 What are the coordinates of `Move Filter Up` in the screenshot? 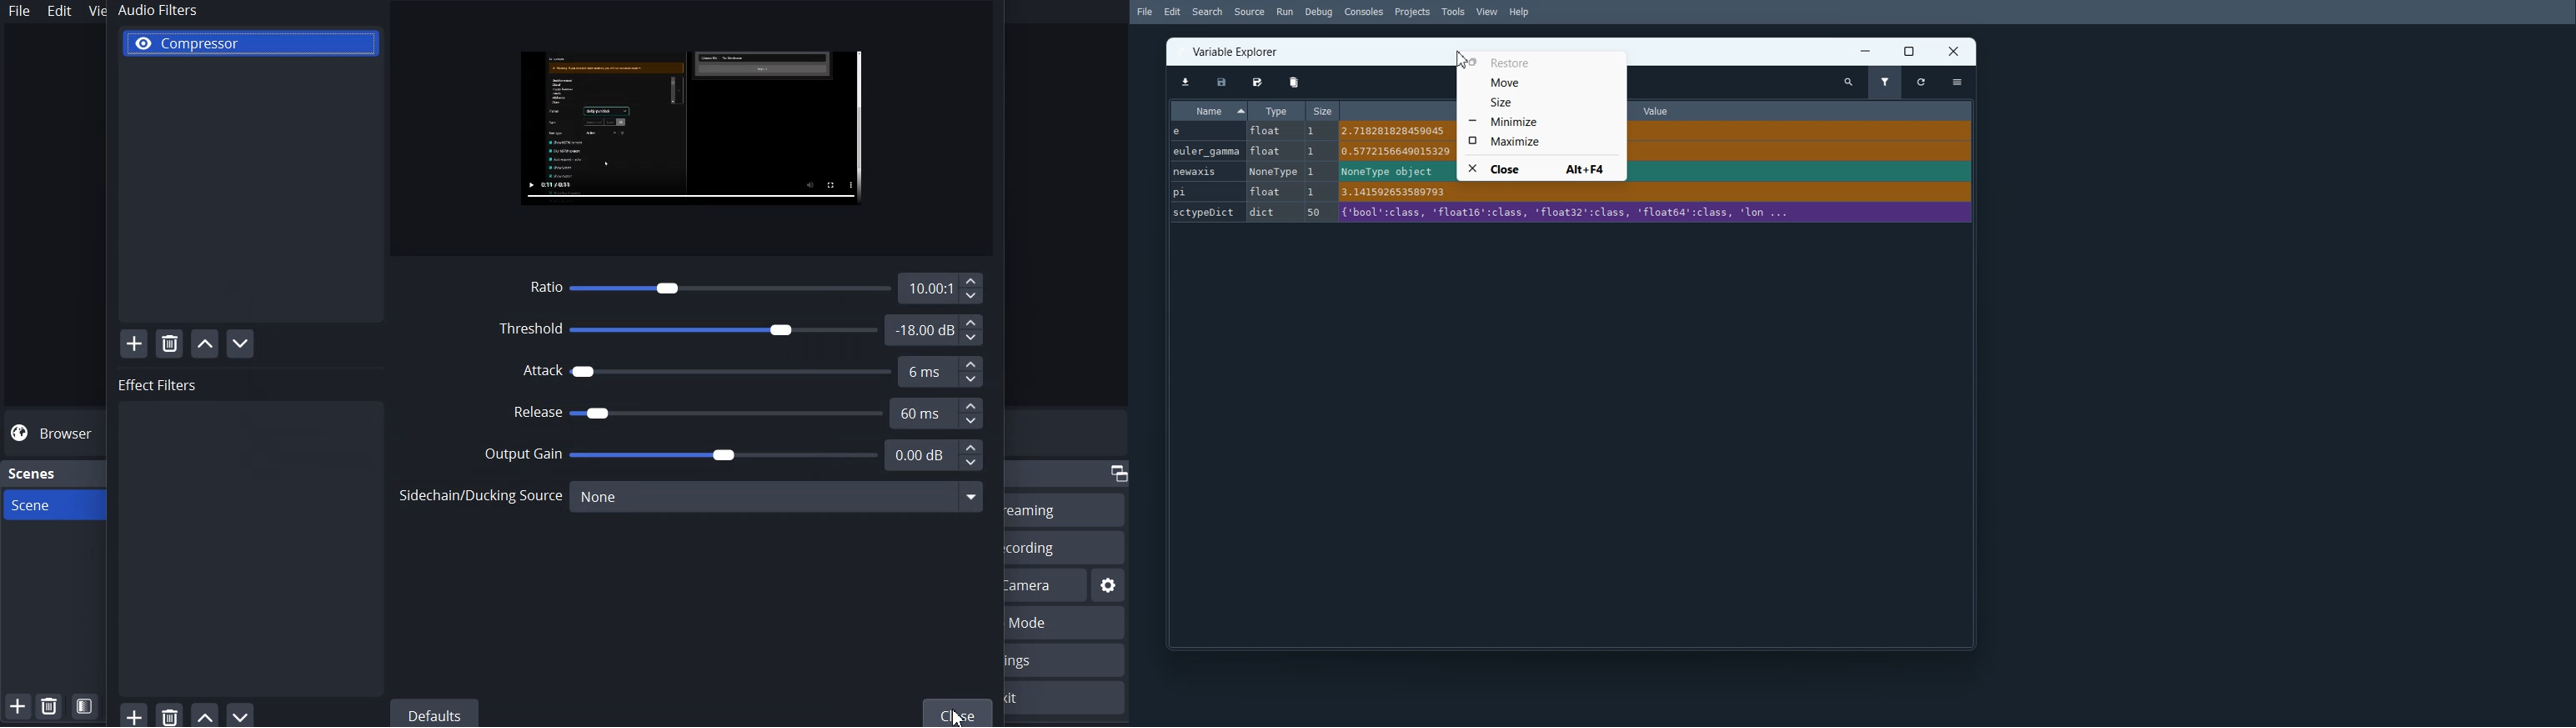 It's located at (205, 714).